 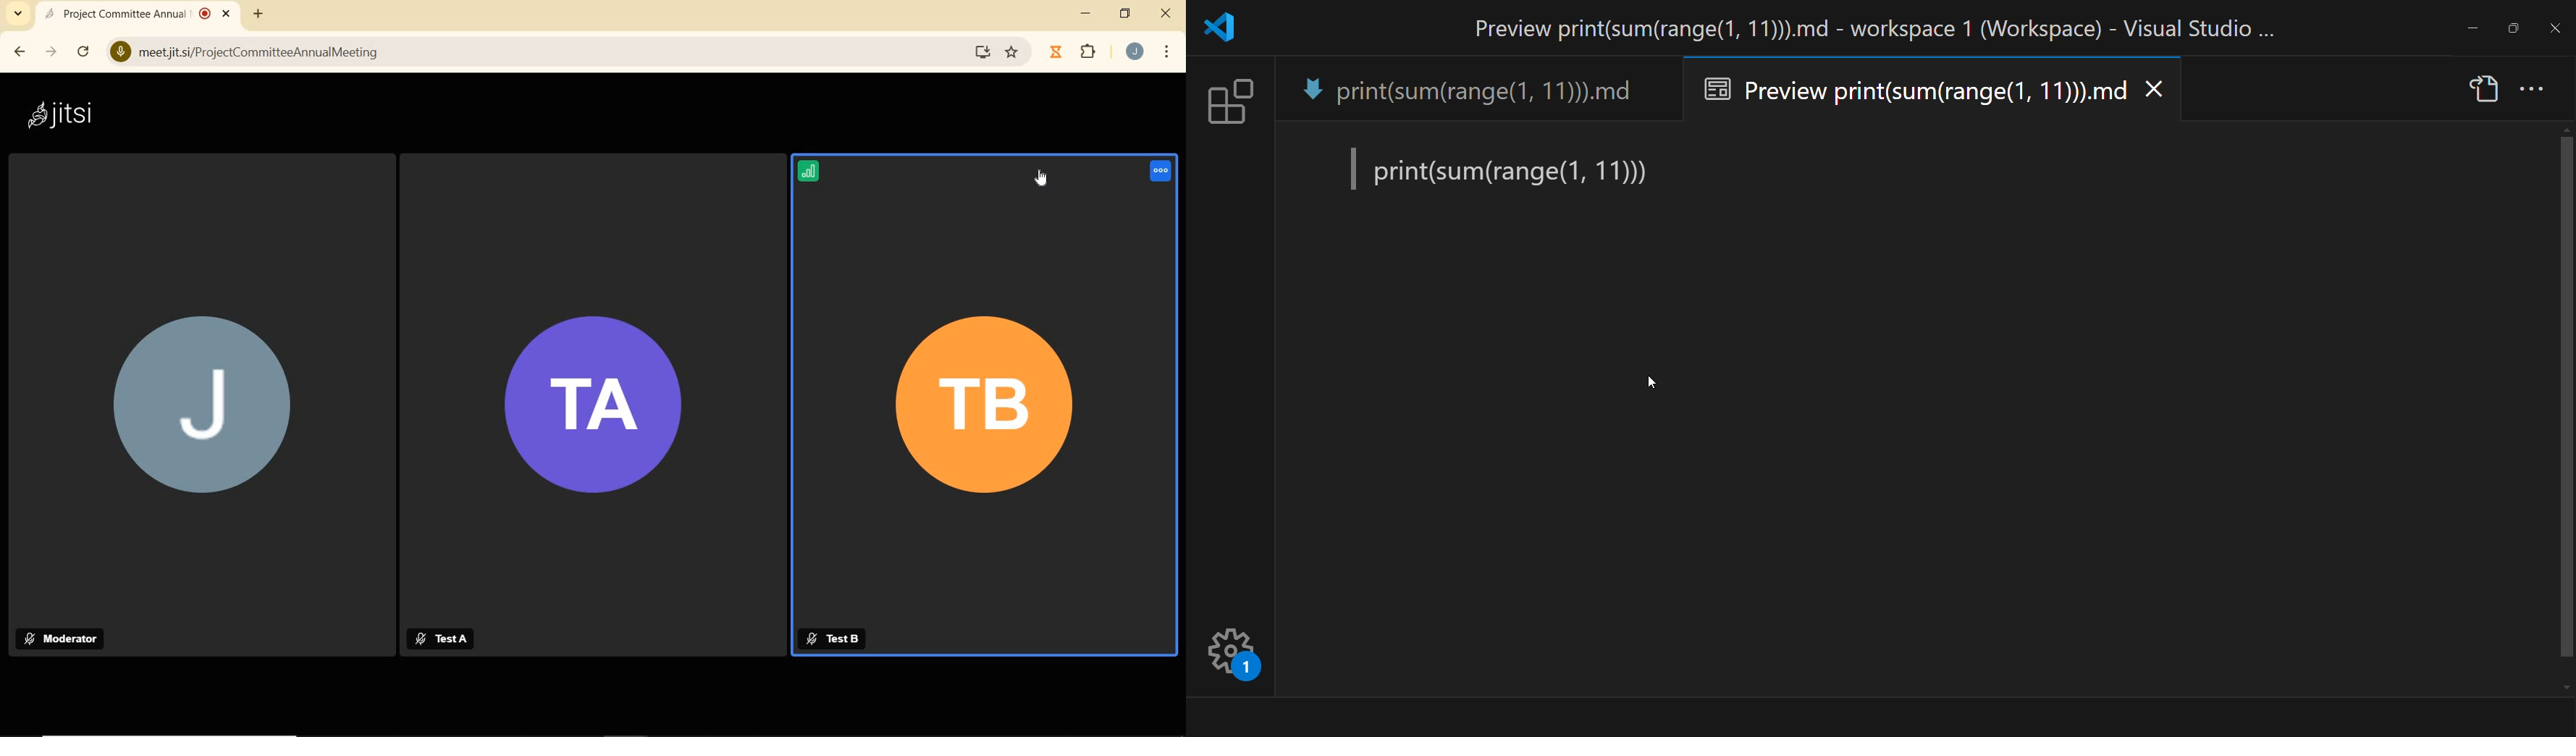 What do you see at coordinates (227, 11) in the screenshot?
I see `CLOSE` at bounding box center [227, 11].